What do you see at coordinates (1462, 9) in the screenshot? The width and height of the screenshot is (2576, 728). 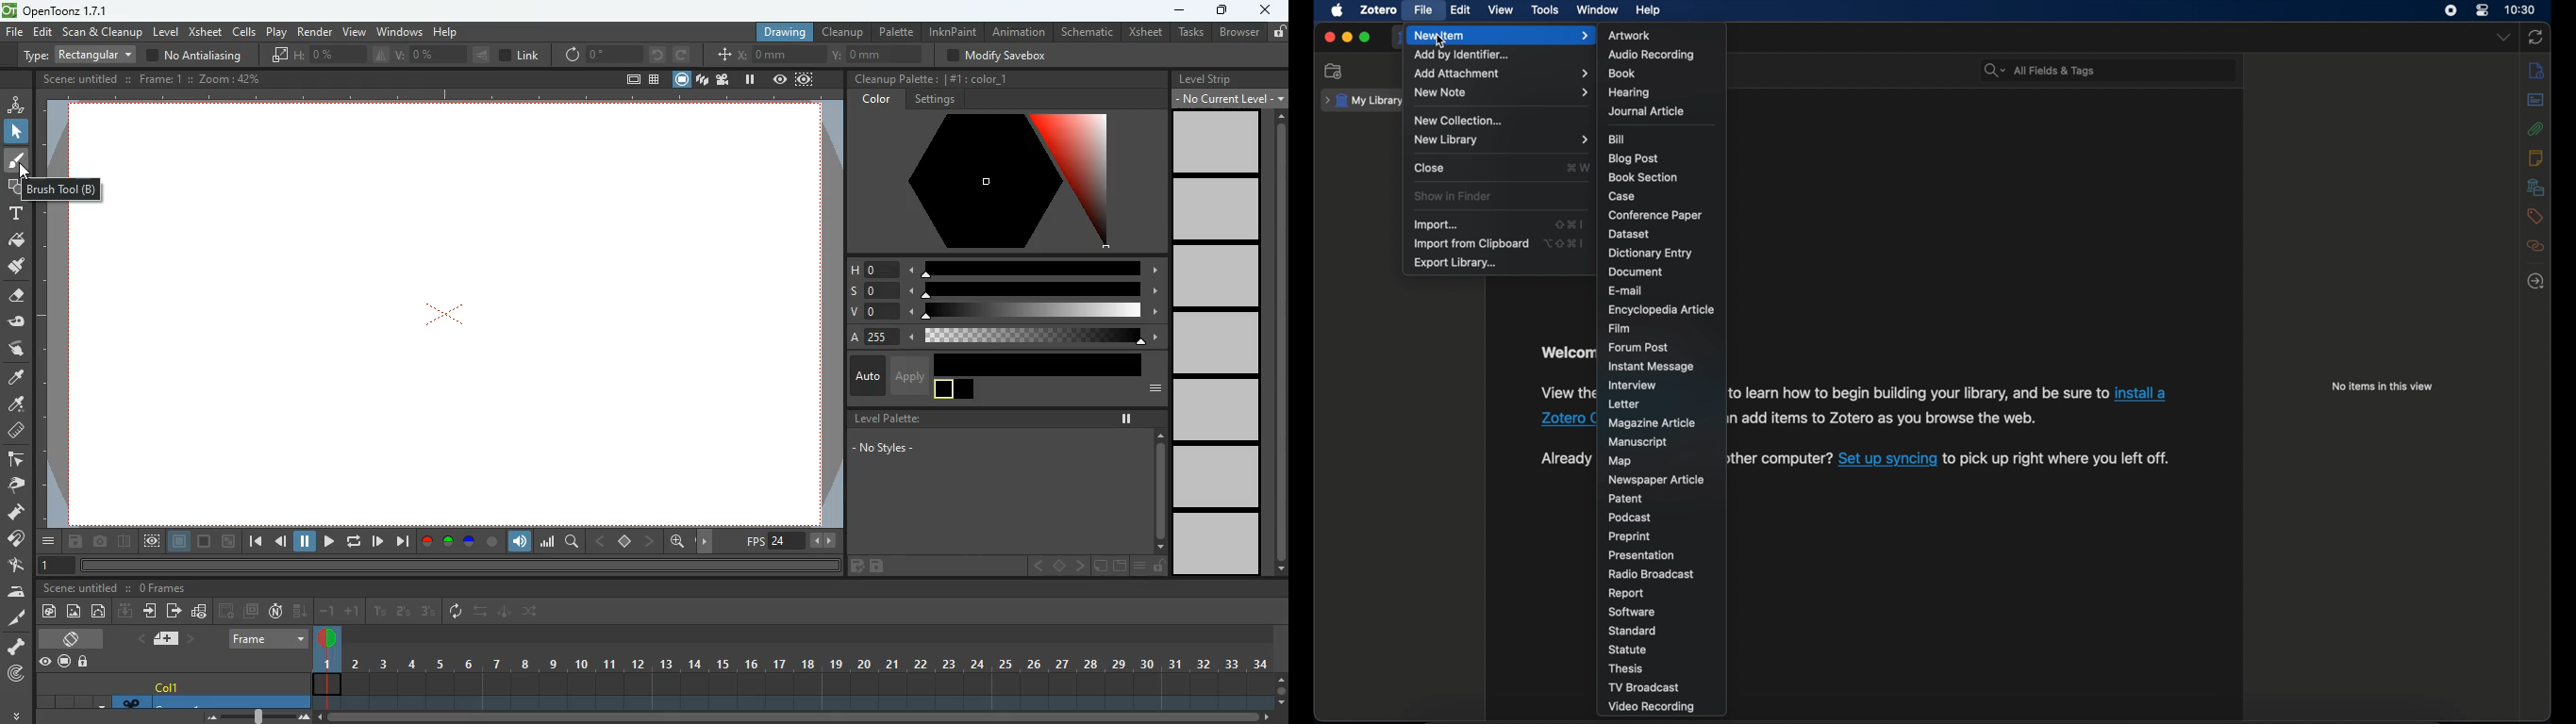 I see `edit` at bounding box center [1462, 9].